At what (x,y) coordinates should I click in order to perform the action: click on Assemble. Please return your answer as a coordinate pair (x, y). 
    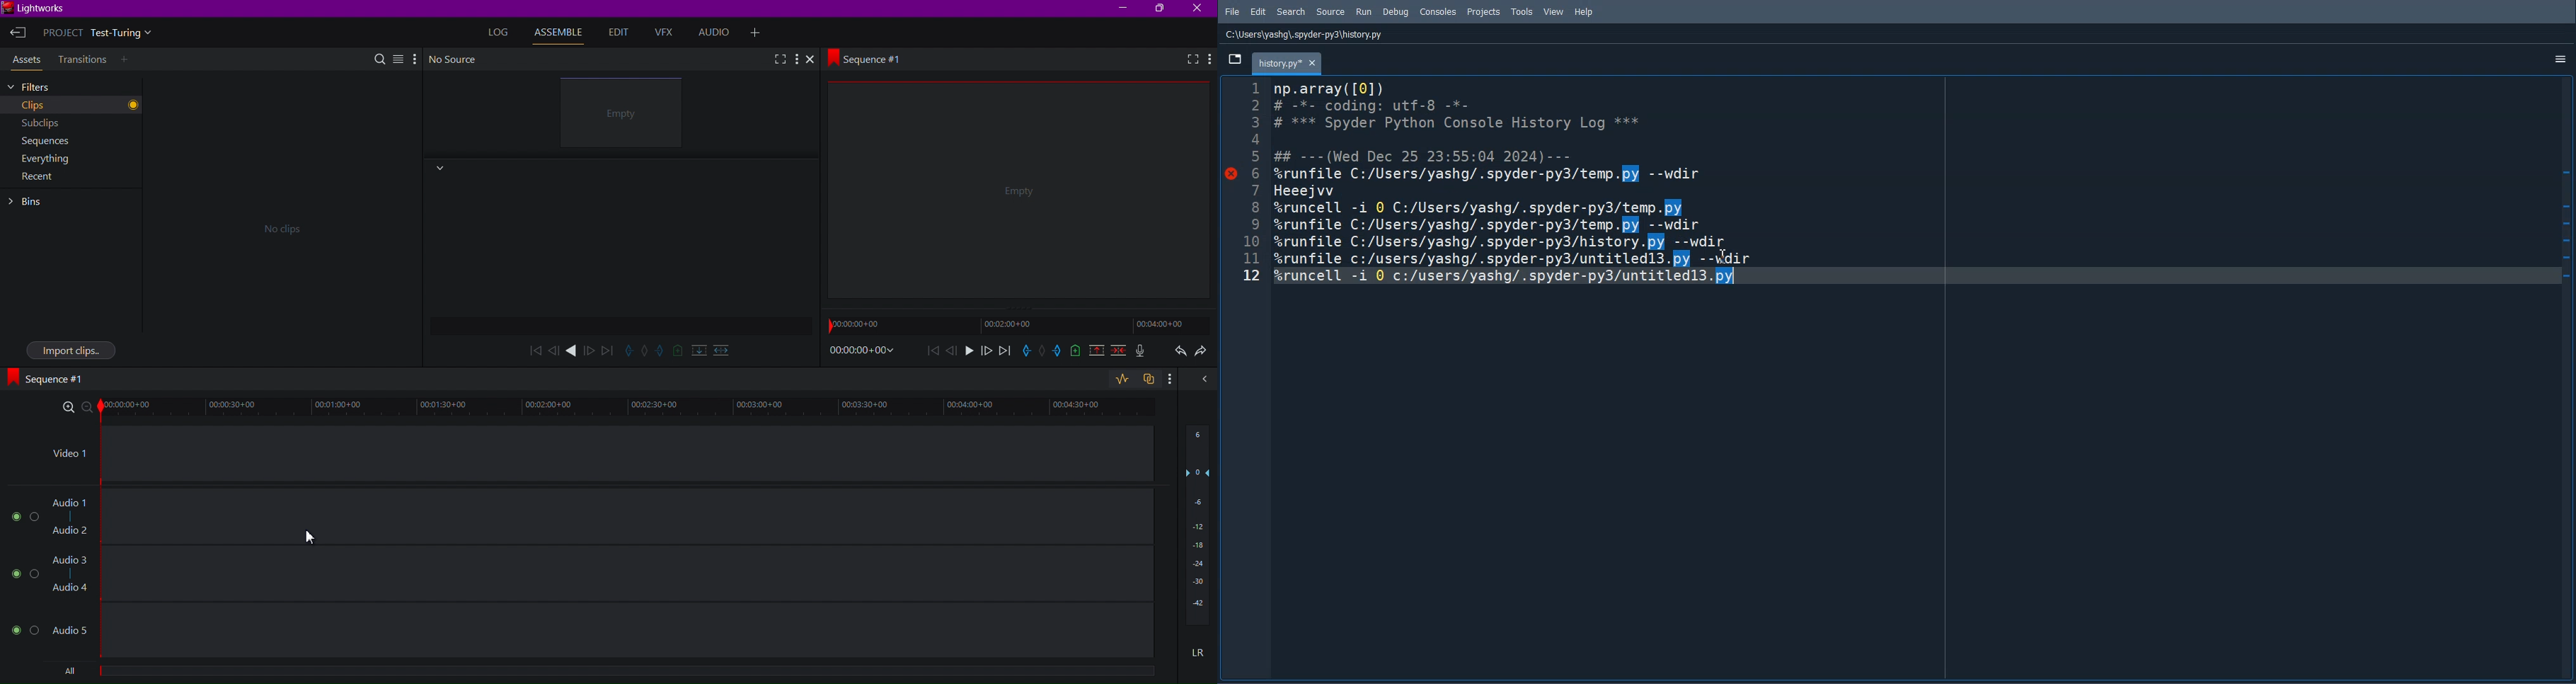
    Looking at the image, I should click on (562, 32).